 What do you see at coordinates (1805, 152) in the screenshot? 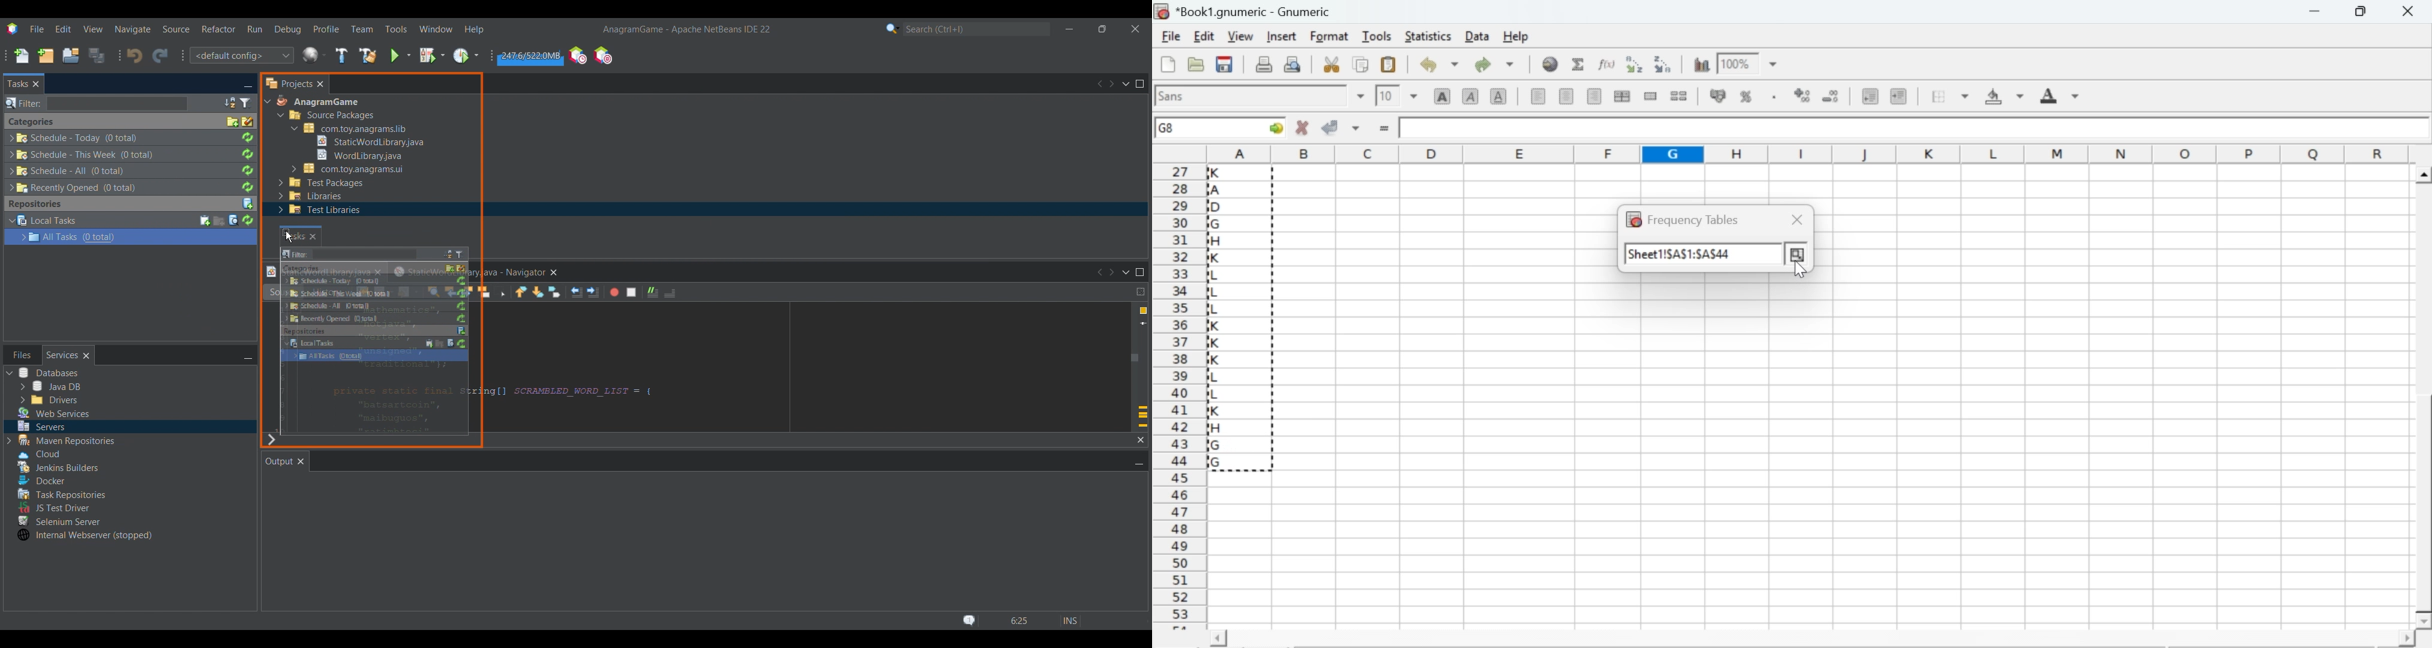
I see `column names` at bounding box center [1805, 152].